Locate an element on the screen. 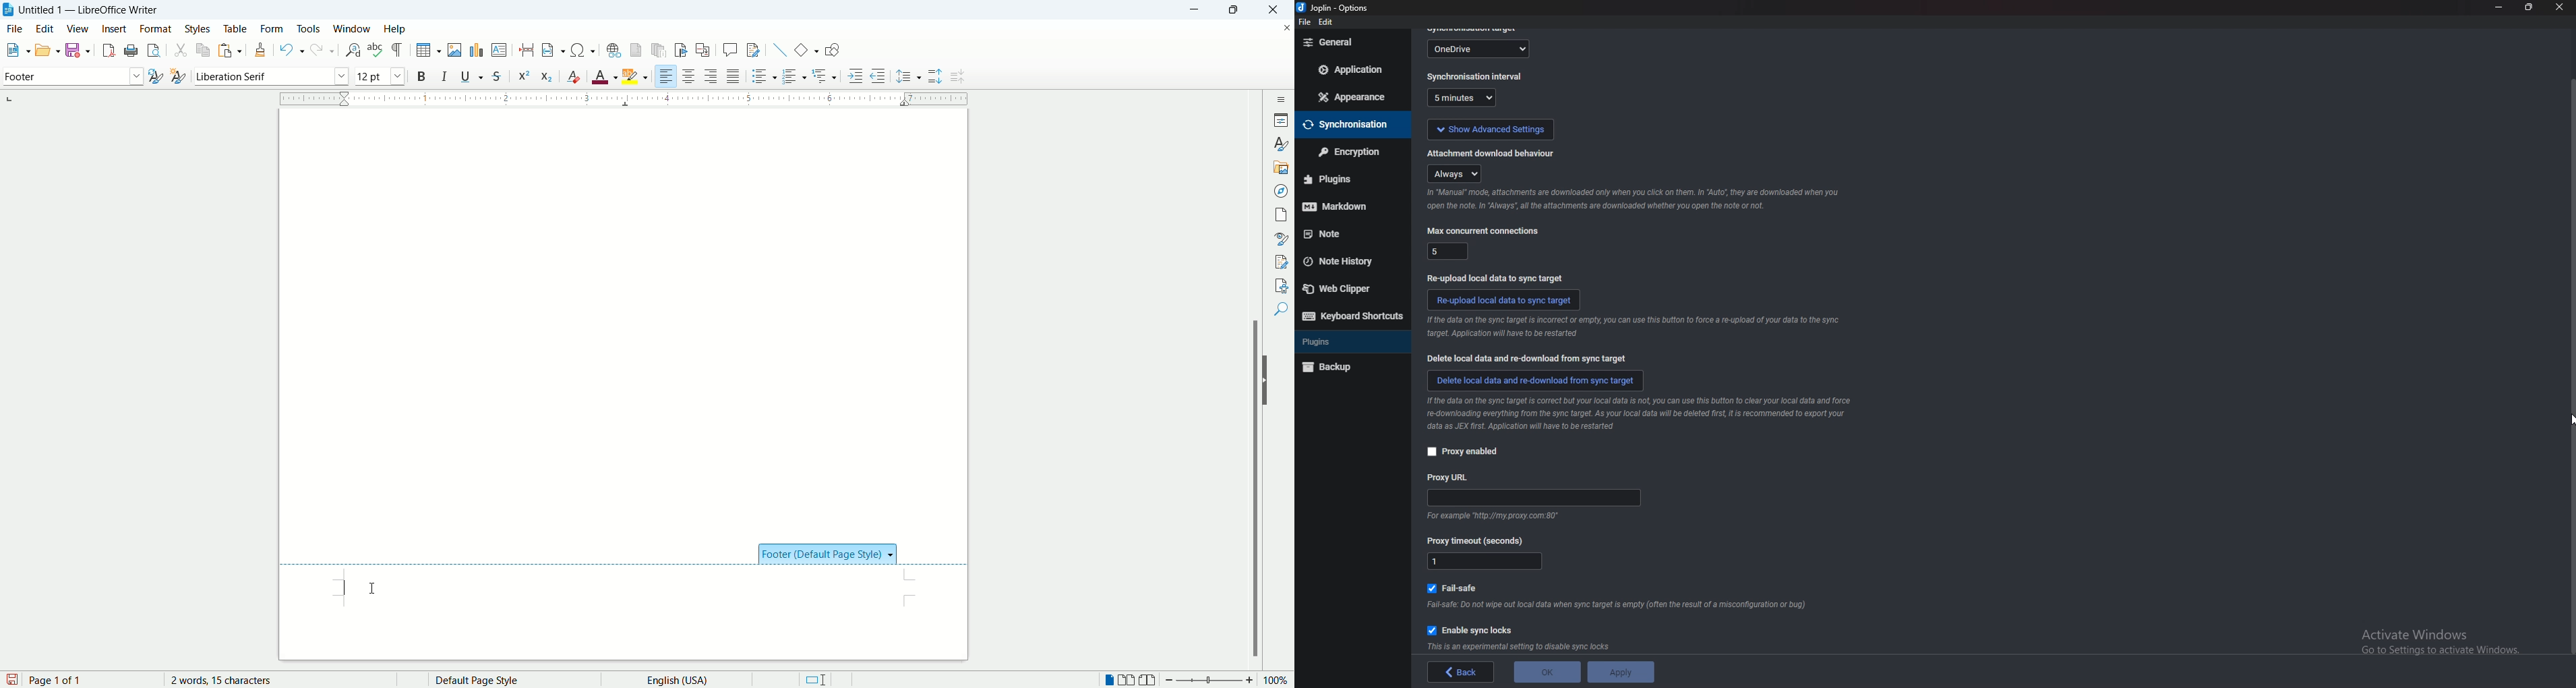 Image resolution: width=2576 pixels, height=700 pixels. insert text is located at coordinates (498, 51).